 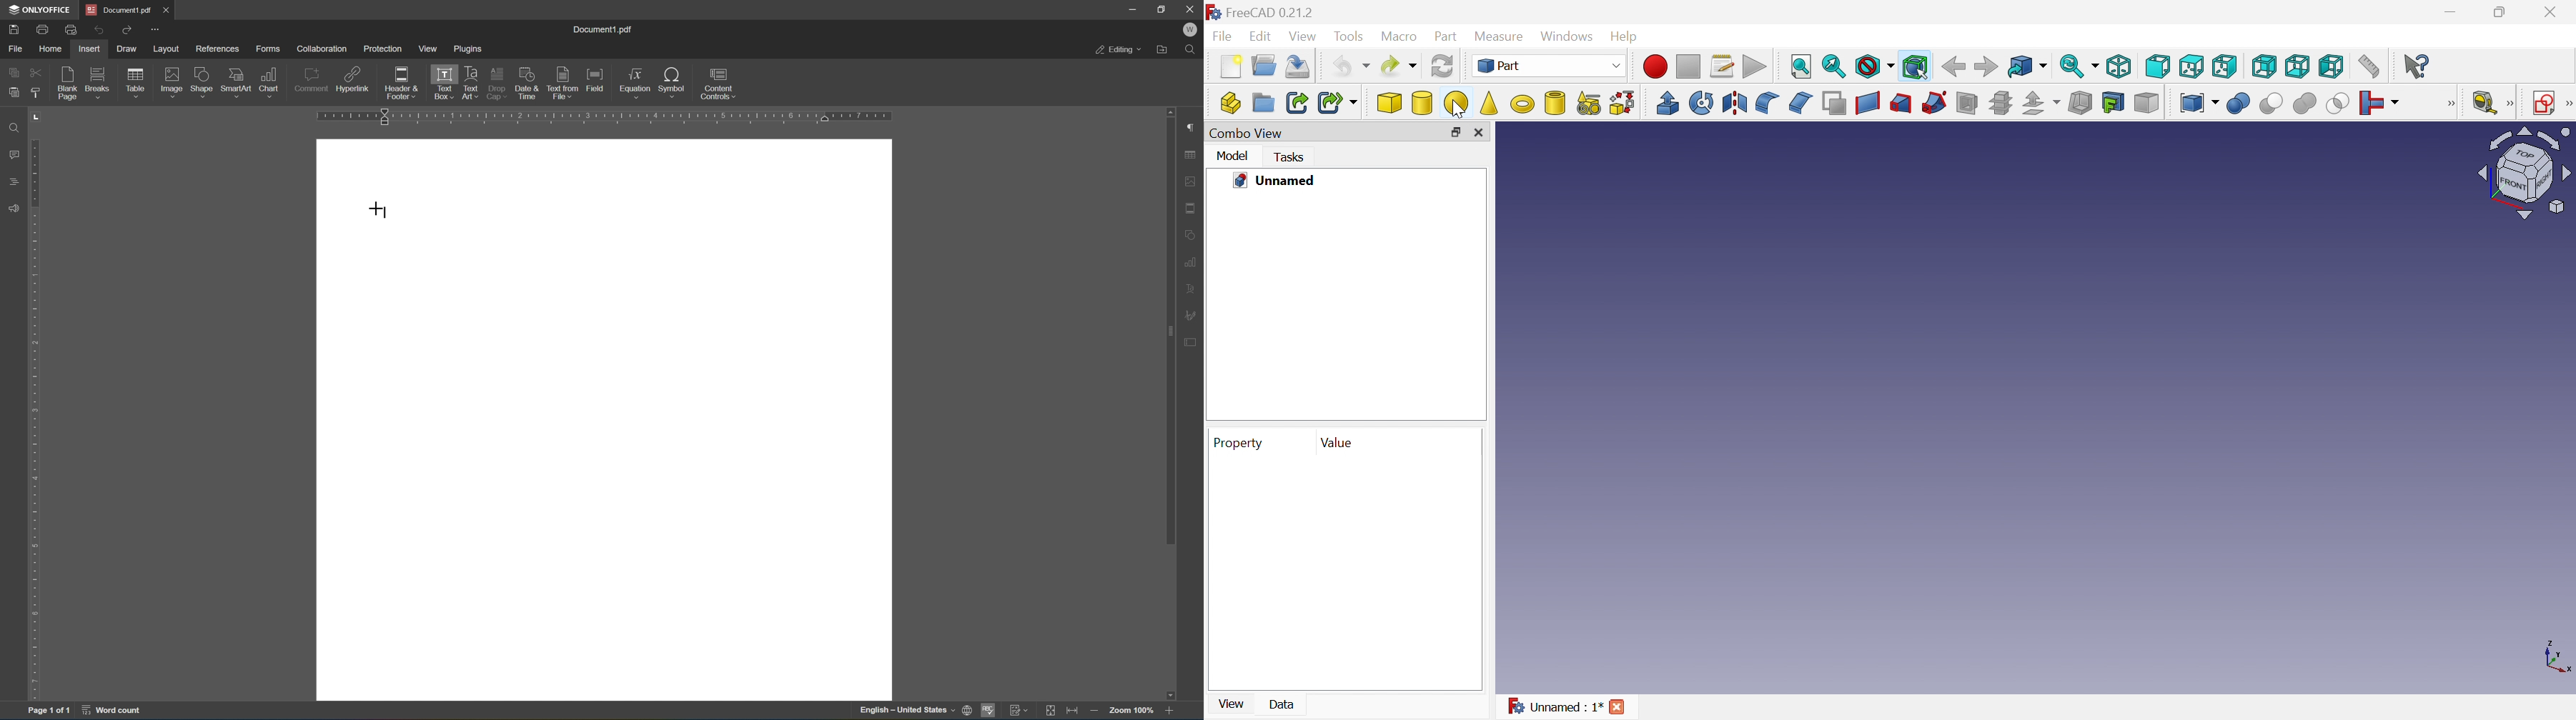 What do you see at coordinates (498, 82) in the screenshot?
I see `drop cap` at bounding box center [498, 82].